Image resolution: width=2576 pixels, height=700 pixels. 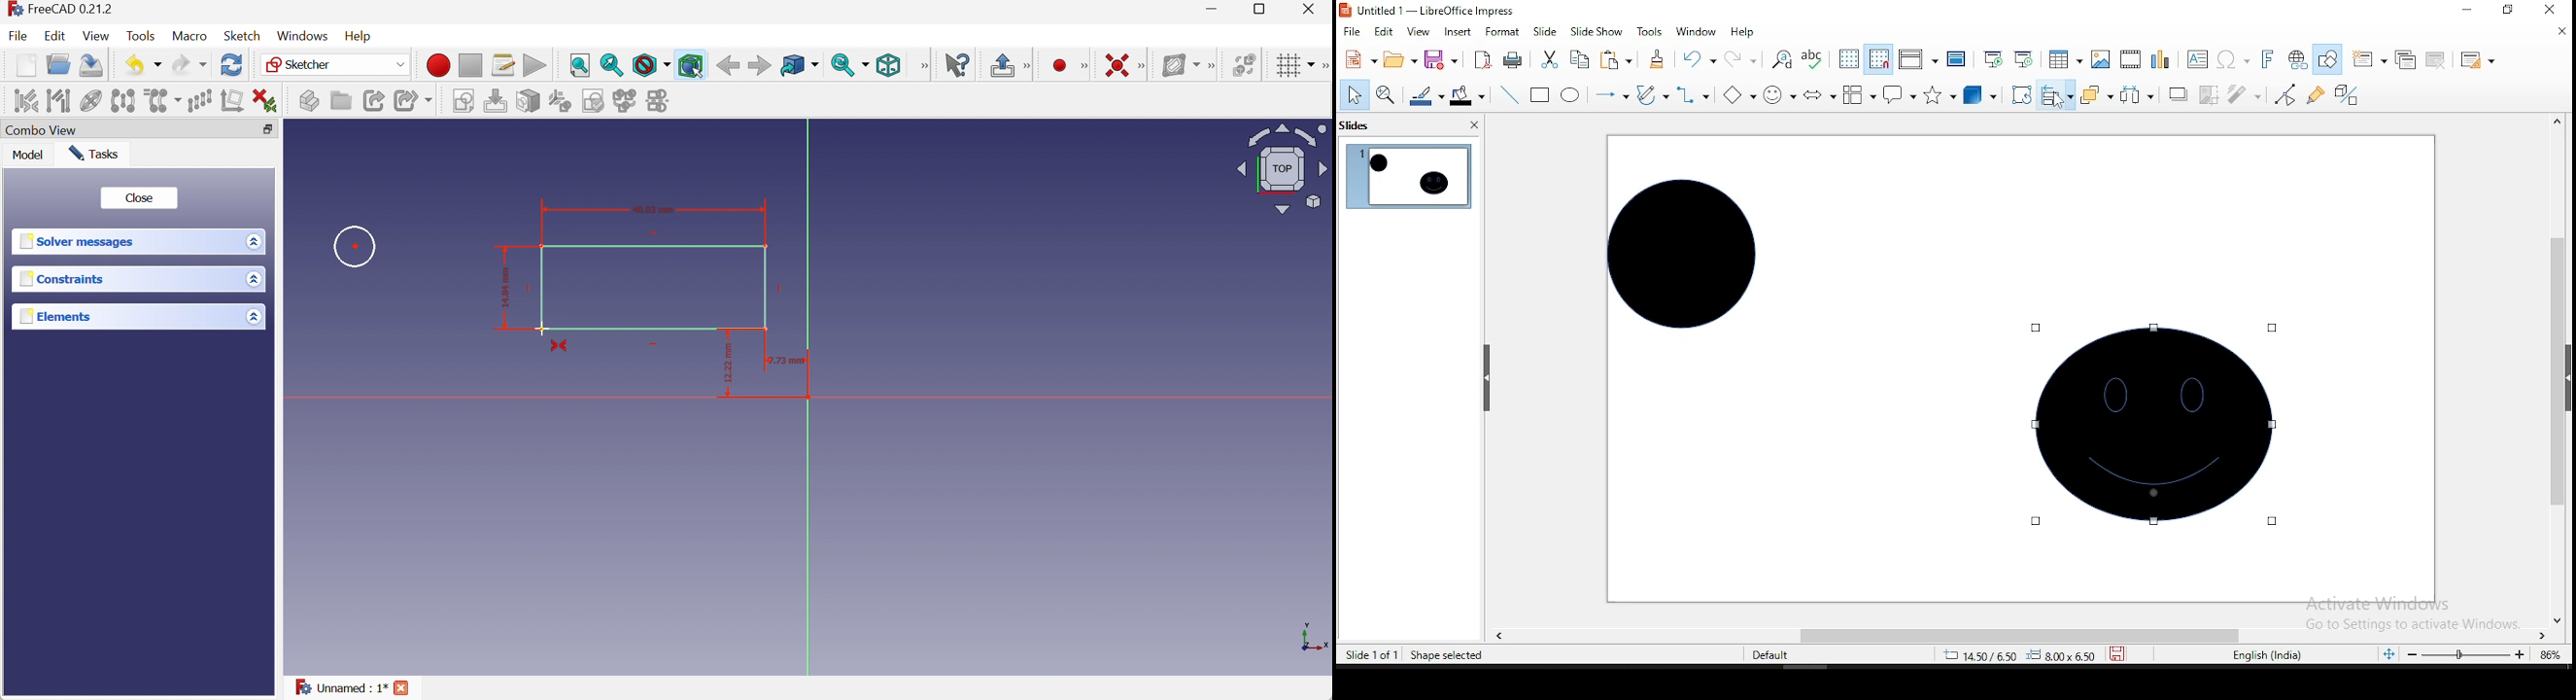 I want to click on slides, so click(x=1356, y=127).